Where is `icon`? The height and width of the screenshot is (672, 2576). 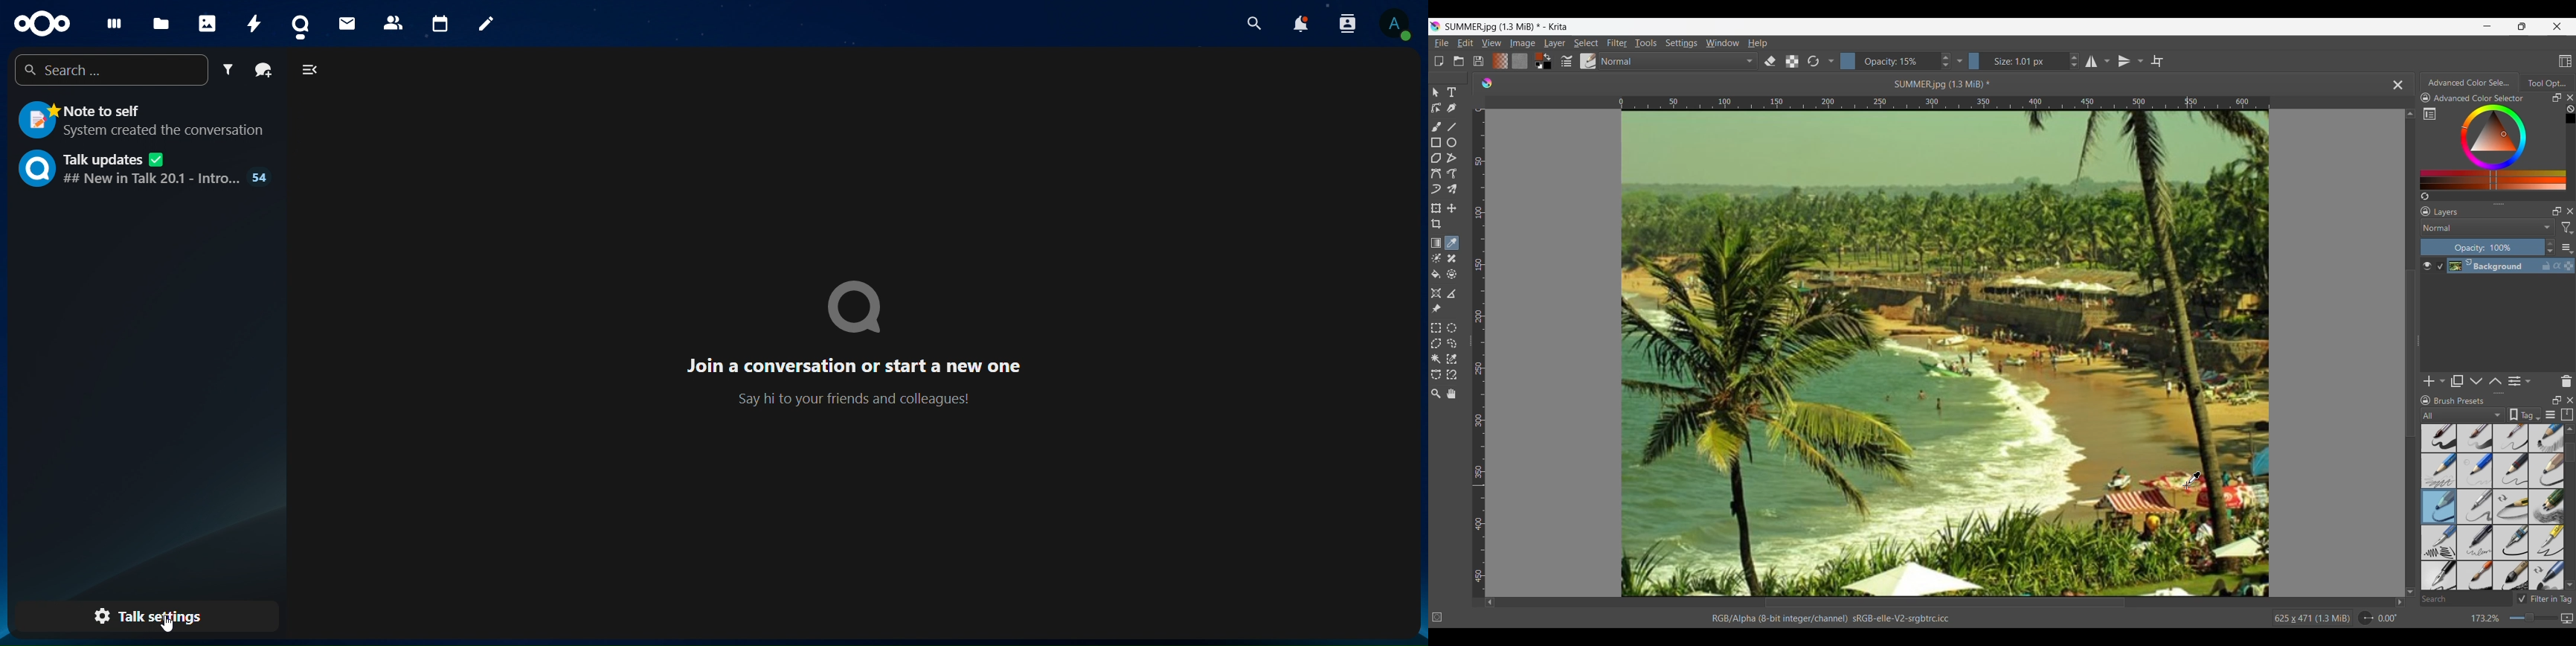 icon is located at coordinates (42, 25).